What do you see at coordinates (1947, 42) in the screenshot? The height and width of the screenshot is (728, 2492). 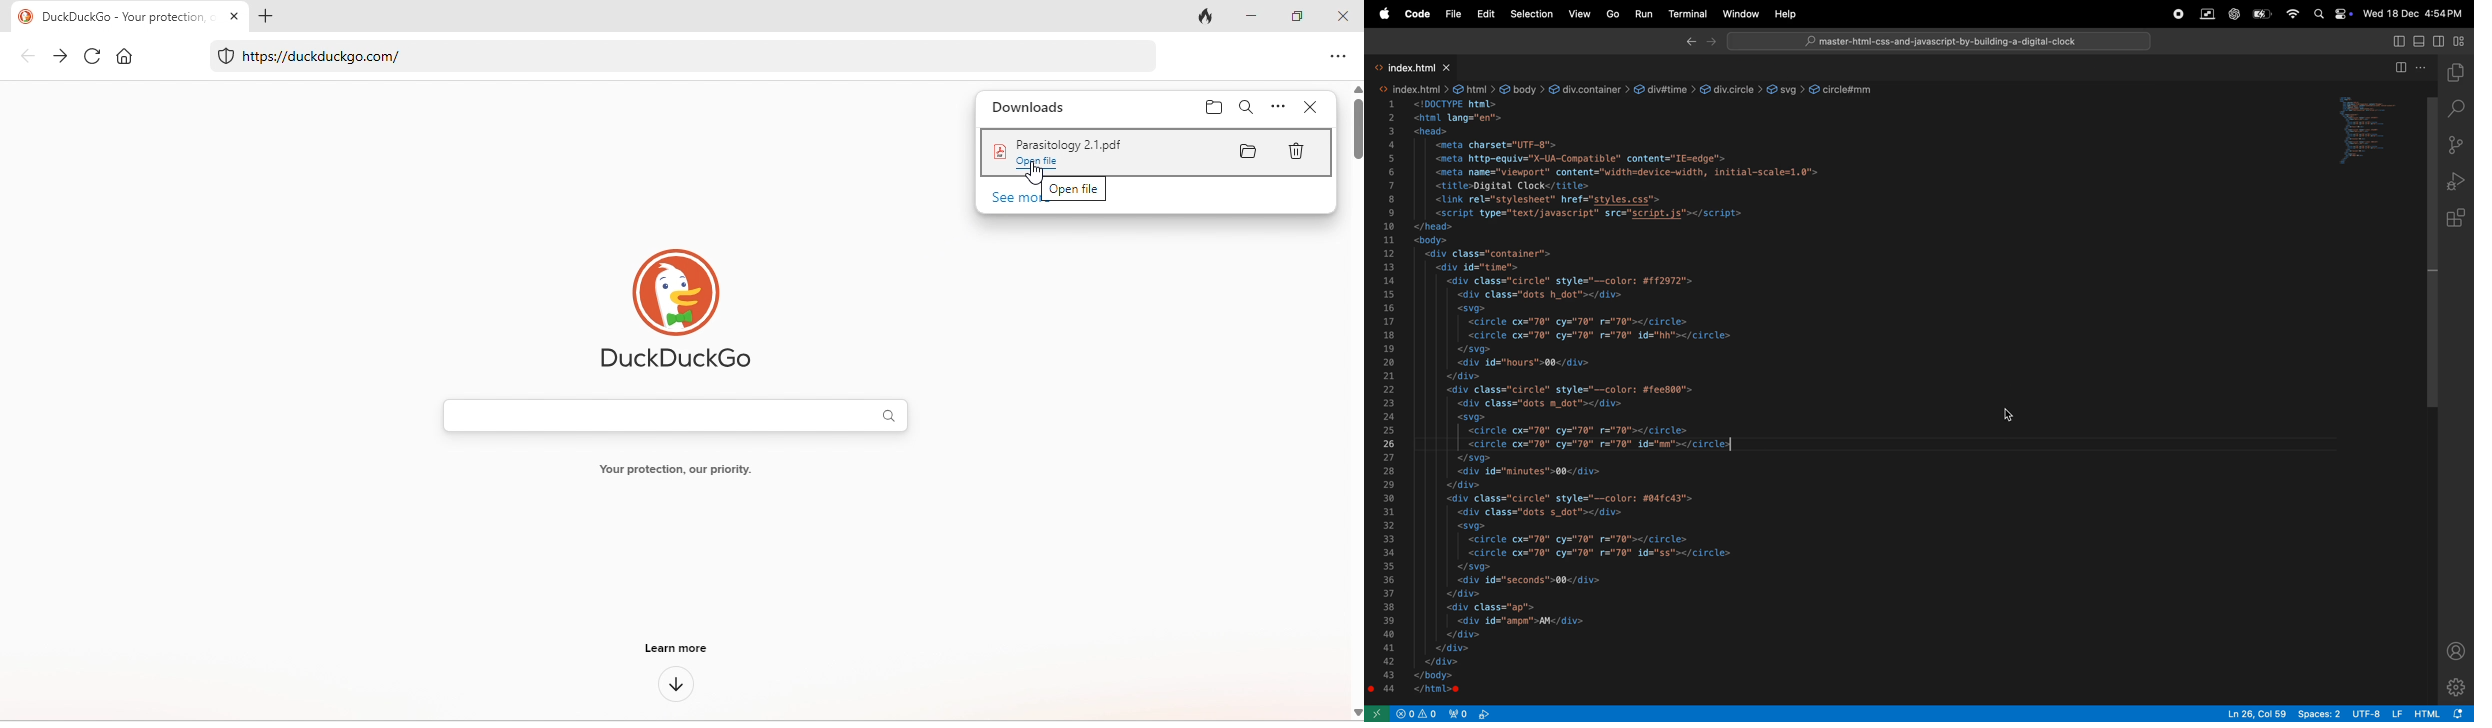 I see `master-html-css-and-javascript-by-building-a-digital-clock` at bounding box center [1947, 42].